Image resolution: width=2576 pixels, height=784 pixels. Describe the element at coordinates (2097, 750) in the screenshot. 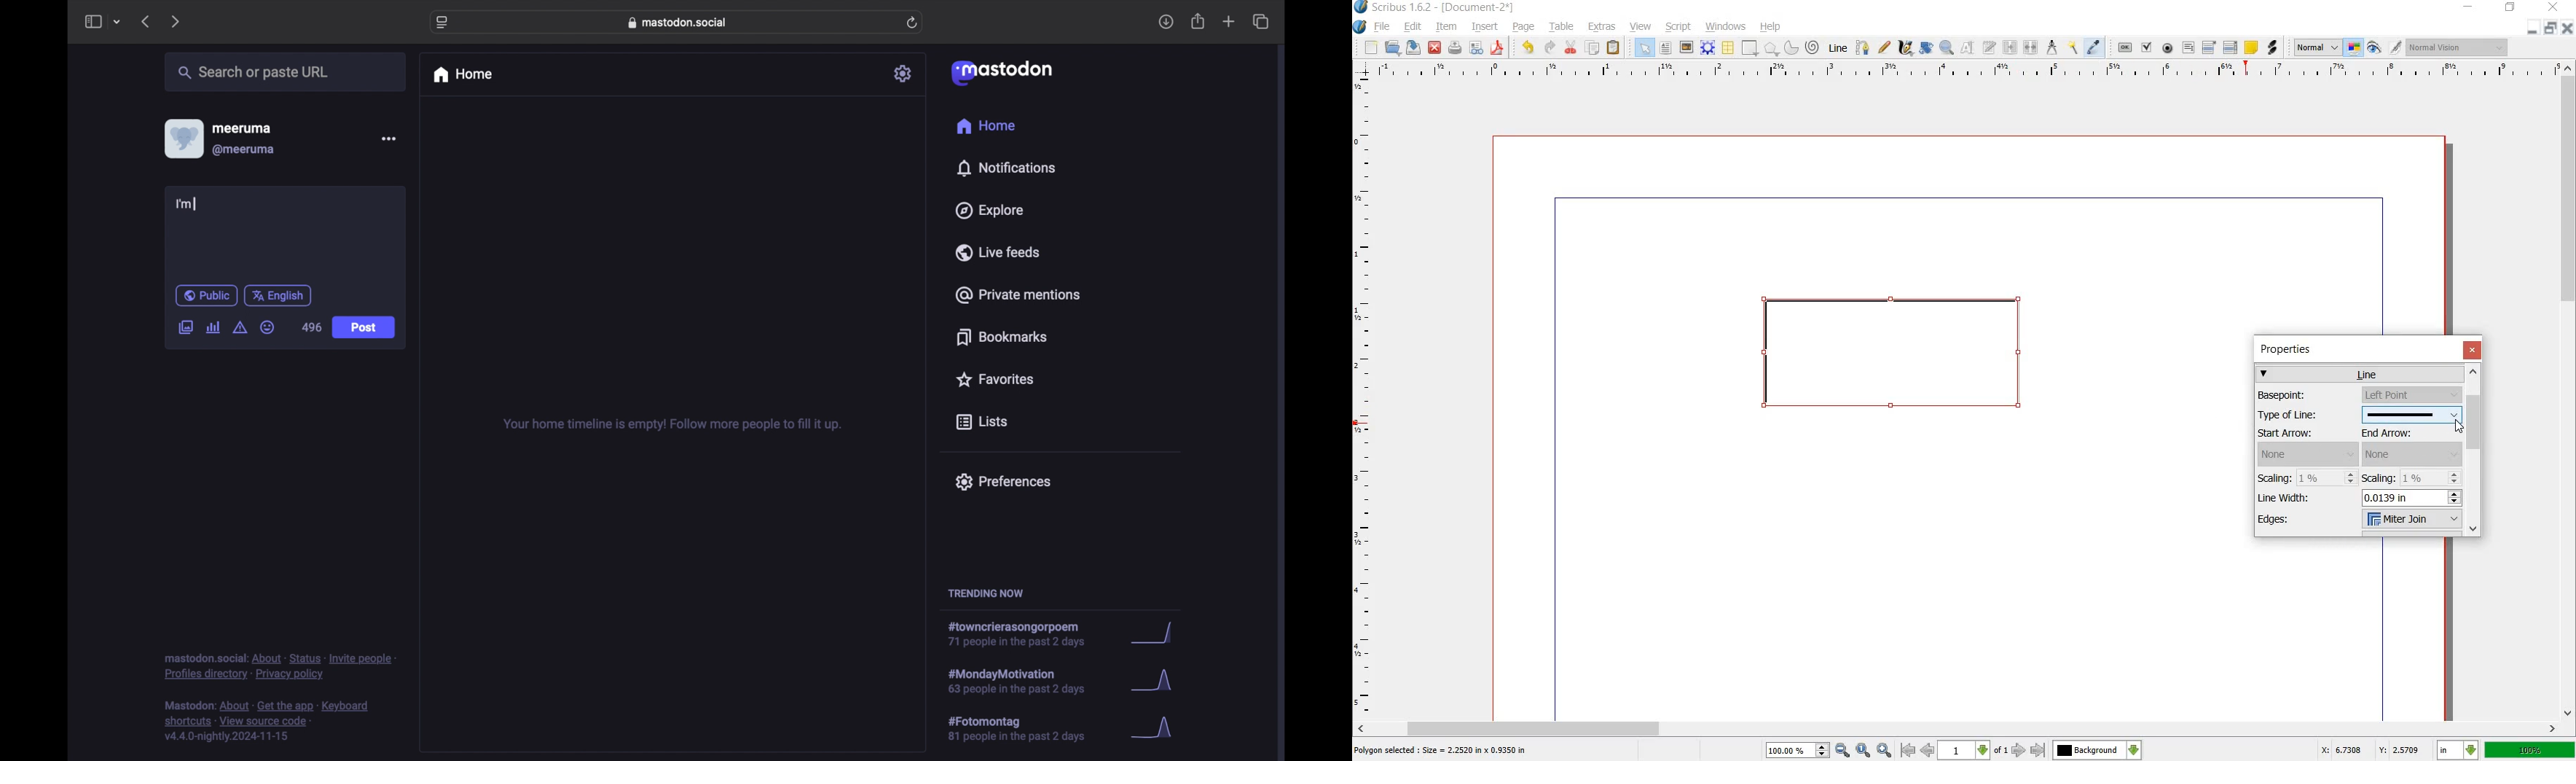

I see `select the current layer` at that location.